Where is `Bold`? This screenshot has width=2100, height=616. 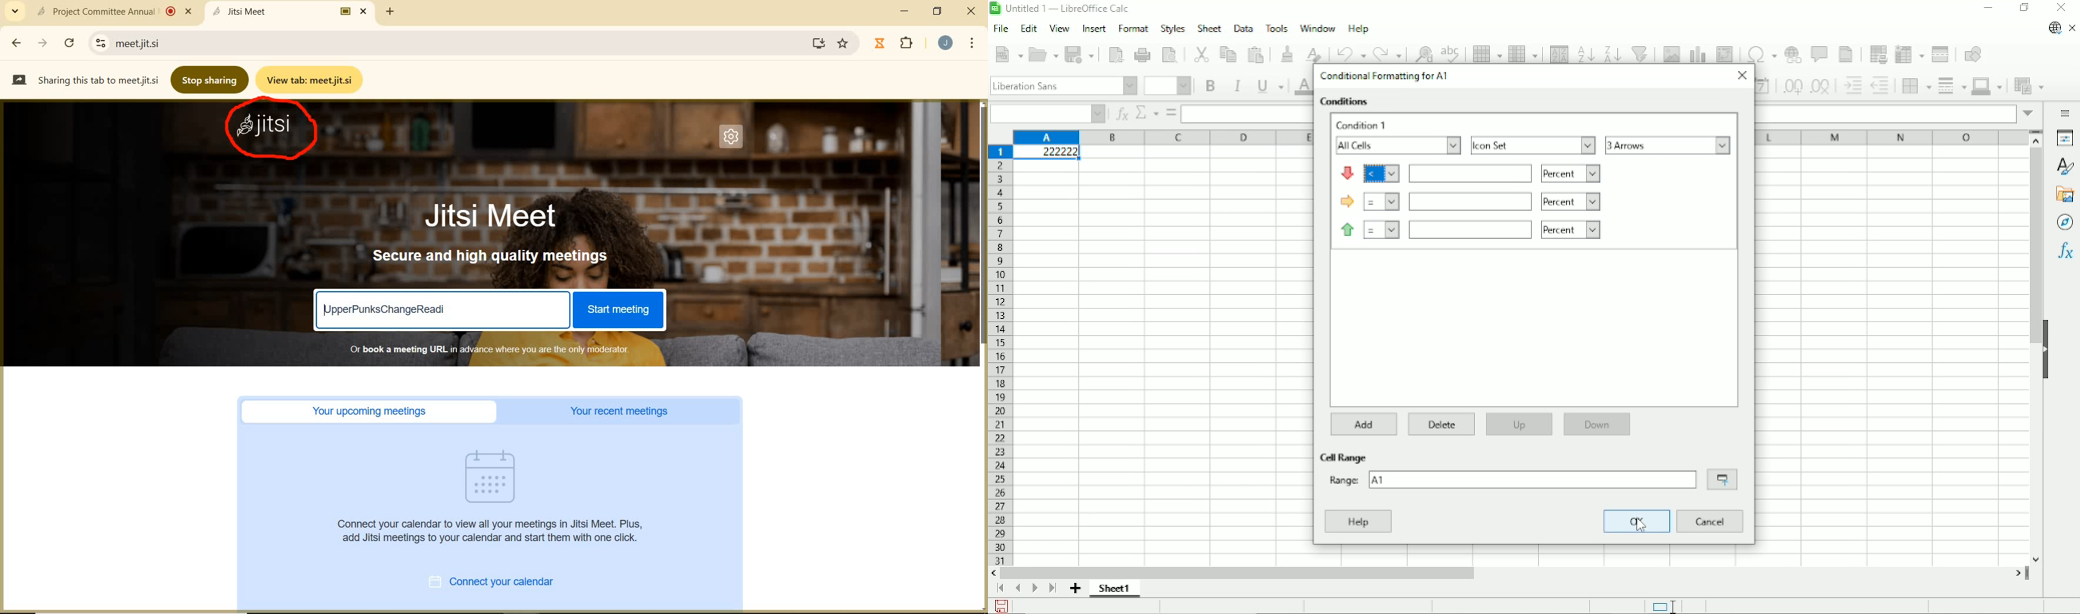
Bold is located at coordinates (1209, 85).